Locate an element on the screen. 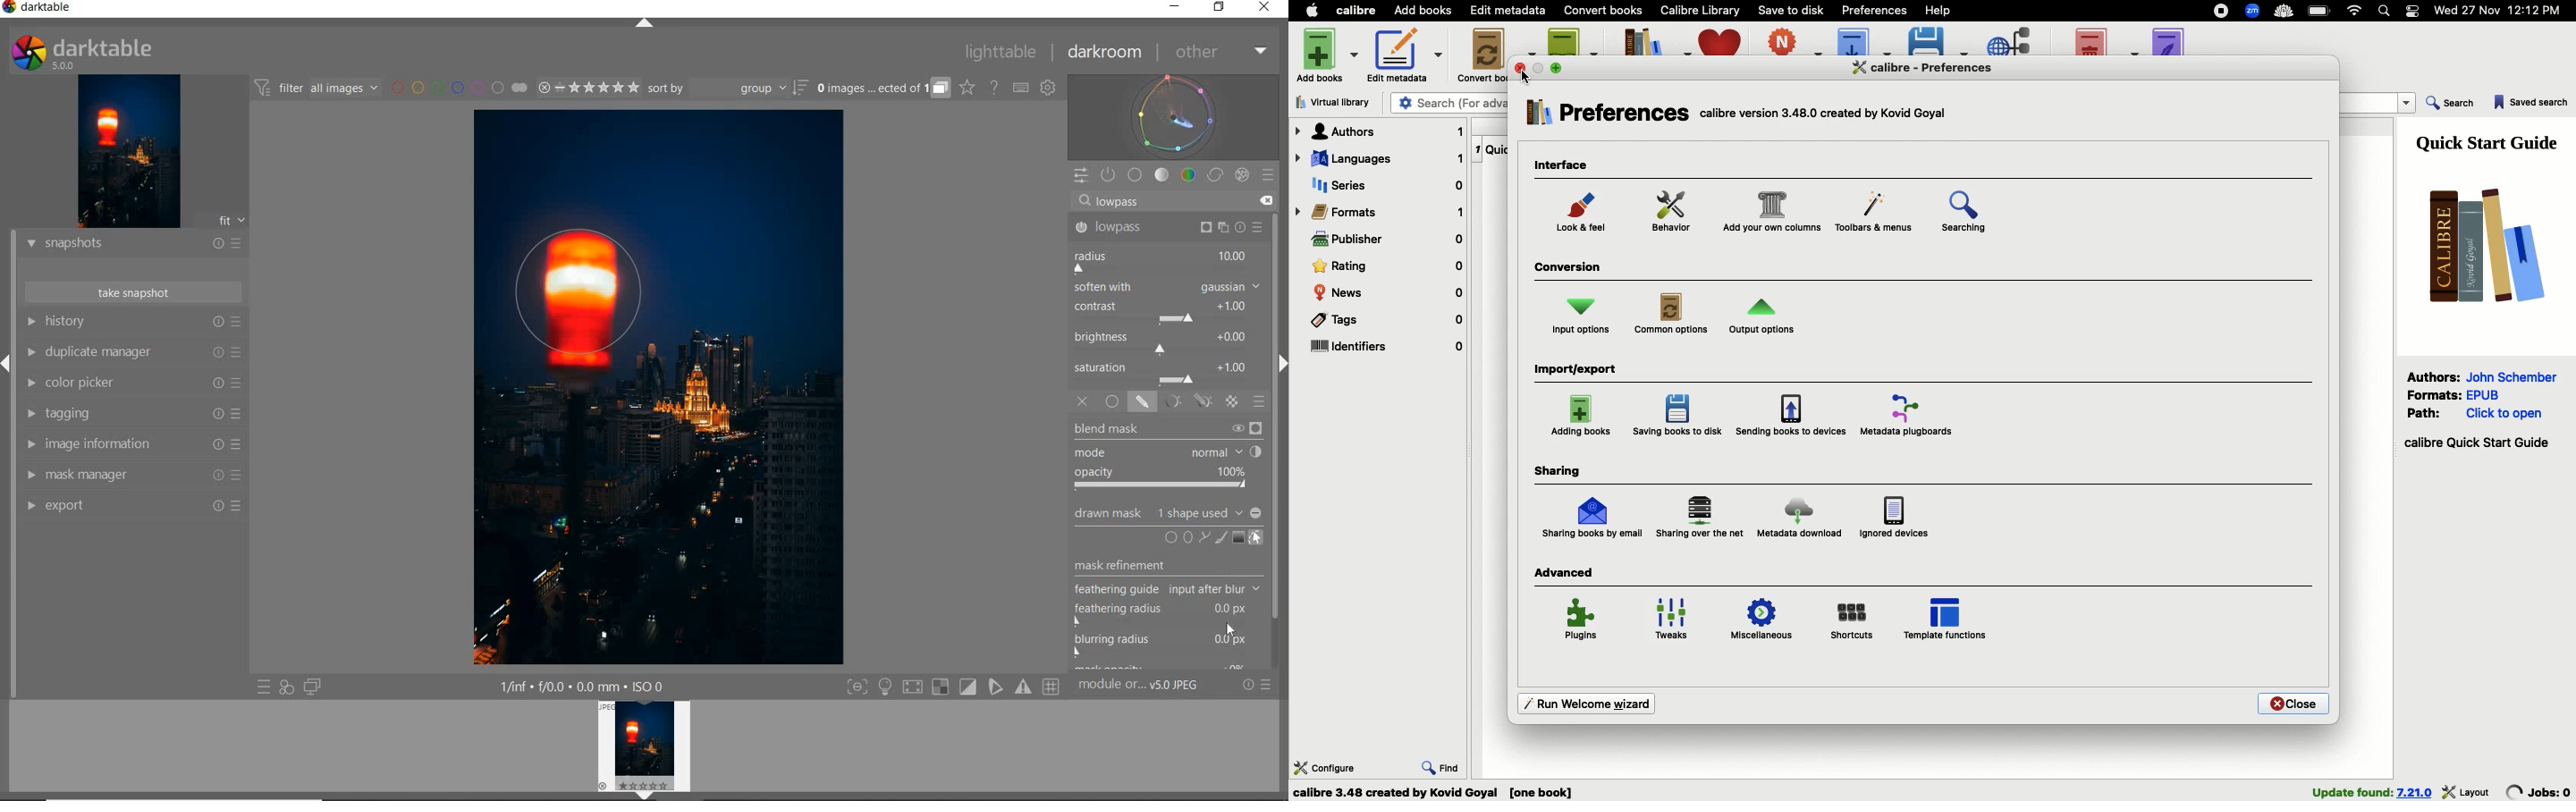 This screenshot has width=2576, height=812. Publisher is located at coordinates (1387, 241).